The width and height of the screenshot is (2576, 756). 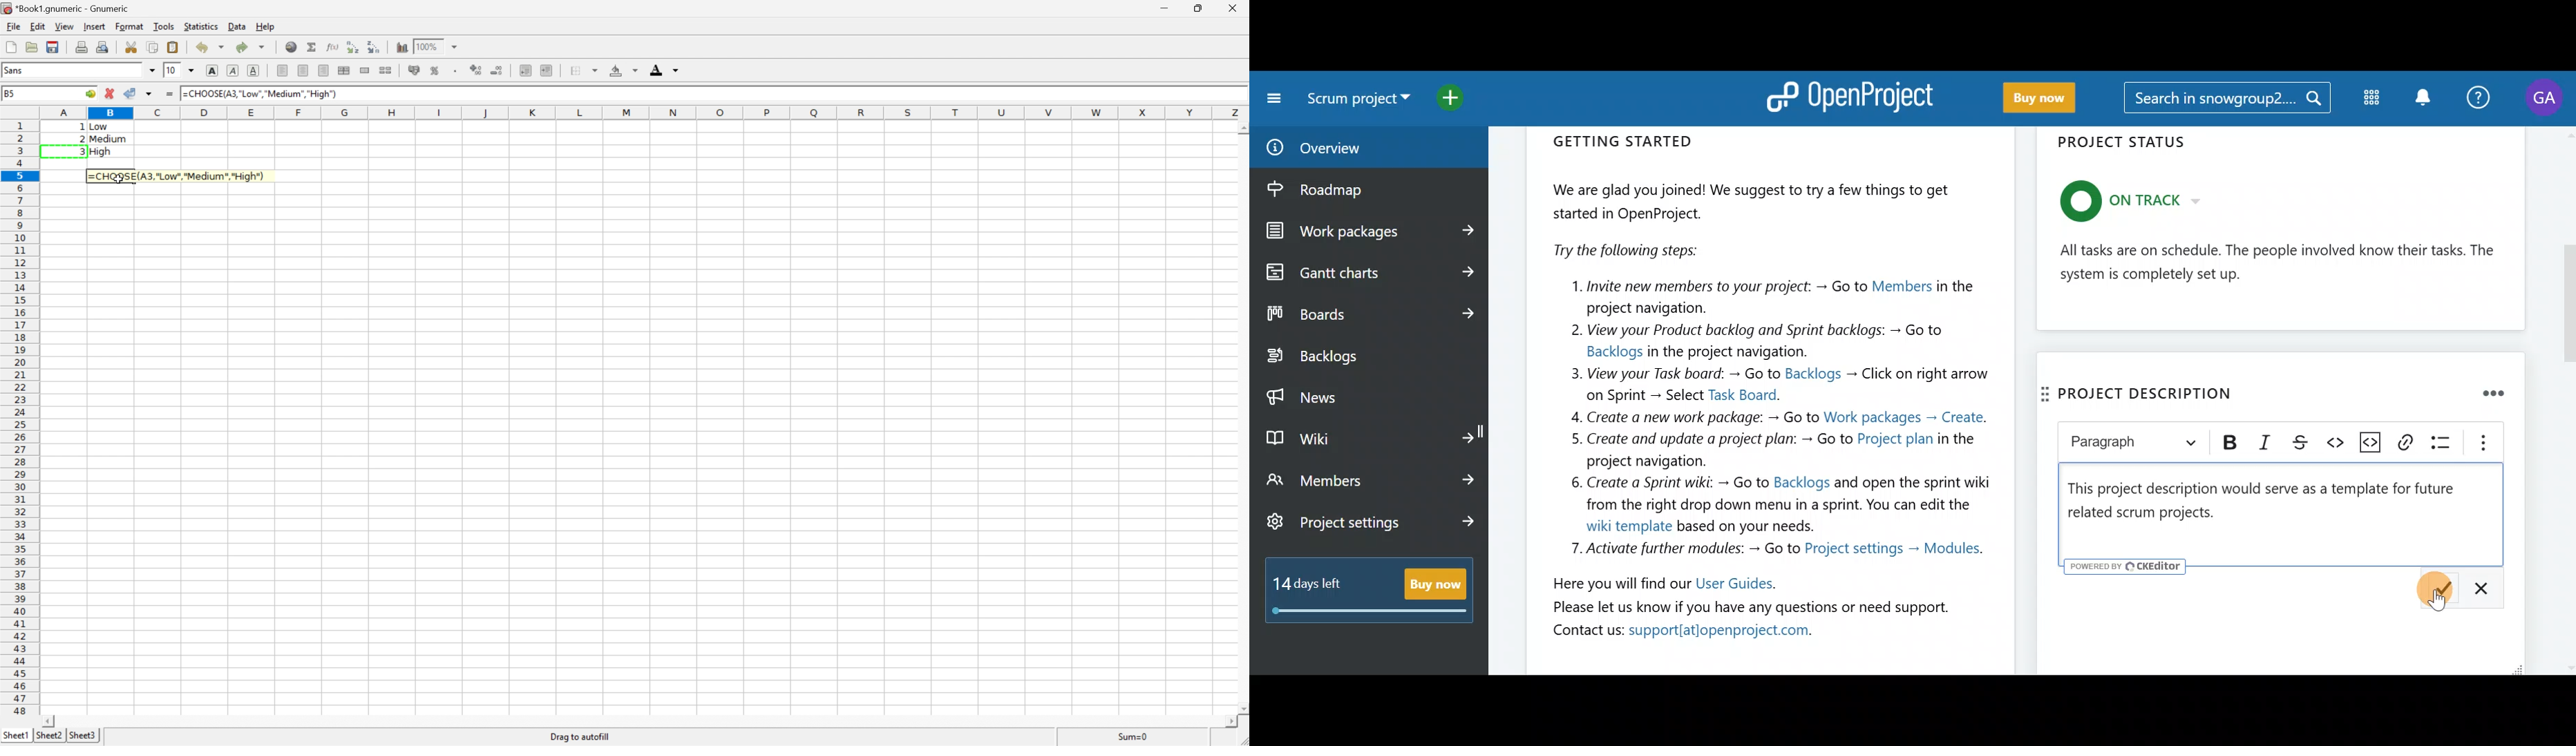 What do you see at coordinates (104, 151) in the screenshot?
I see `High` at bounding box center [104, 151].